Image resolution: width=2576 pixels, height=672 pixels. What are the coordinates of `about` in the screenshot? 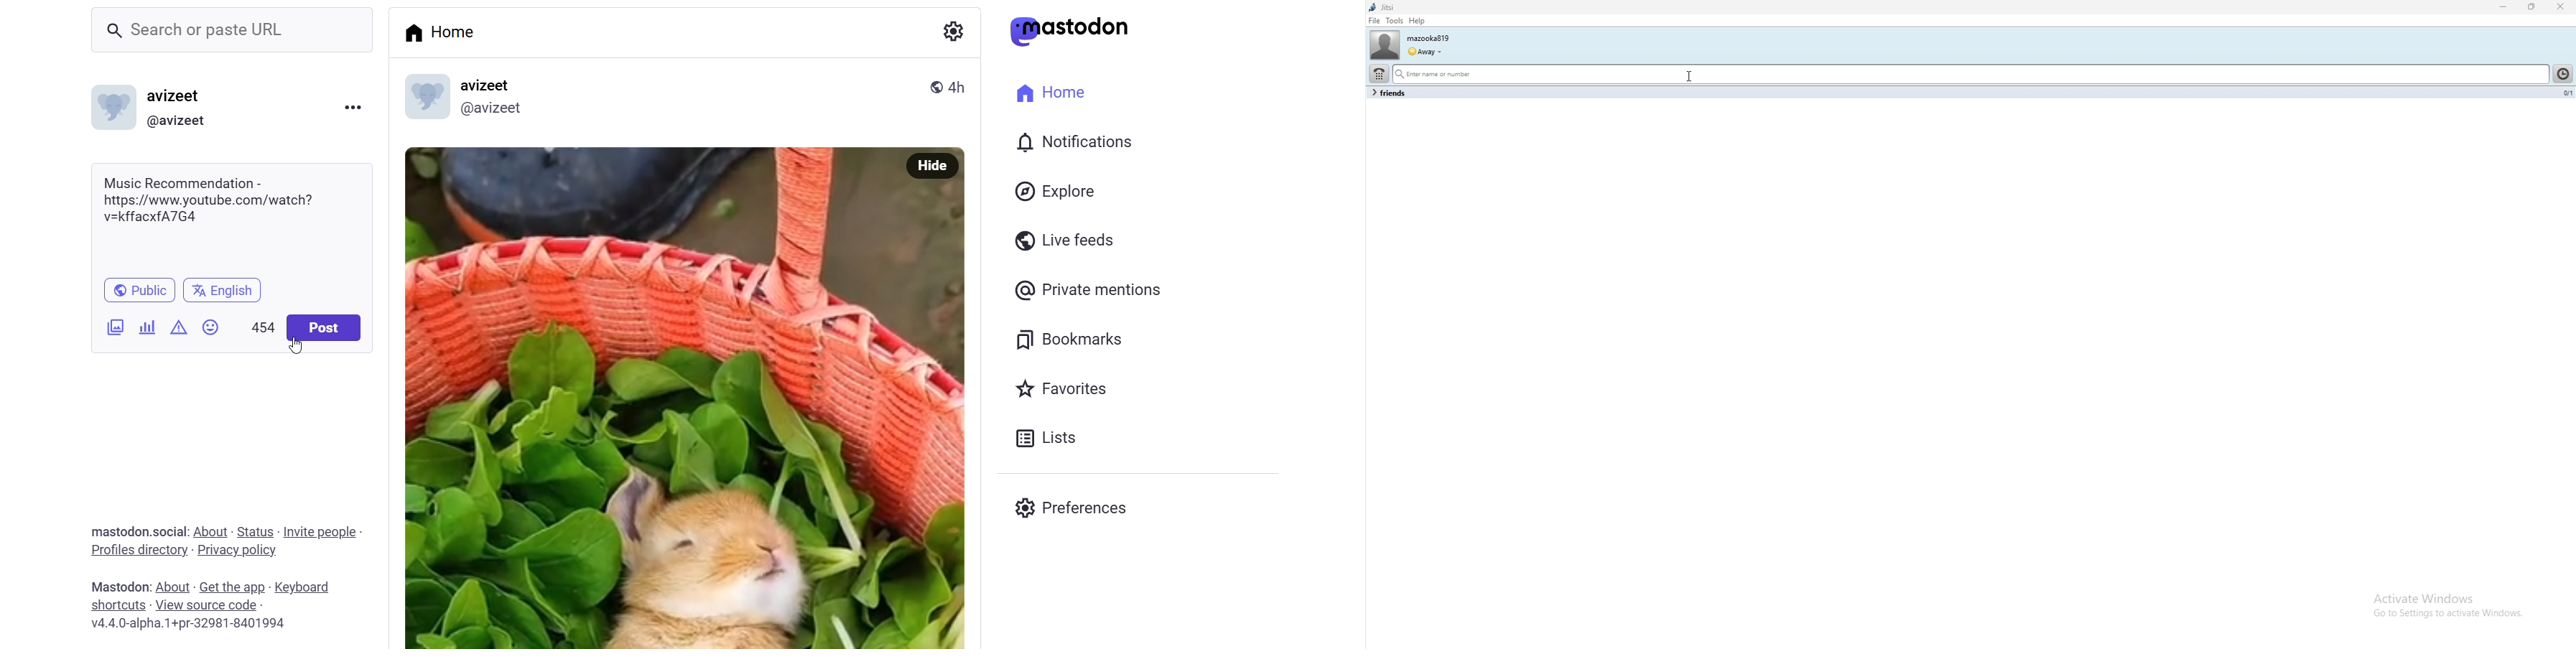 It's located at (210, 531).